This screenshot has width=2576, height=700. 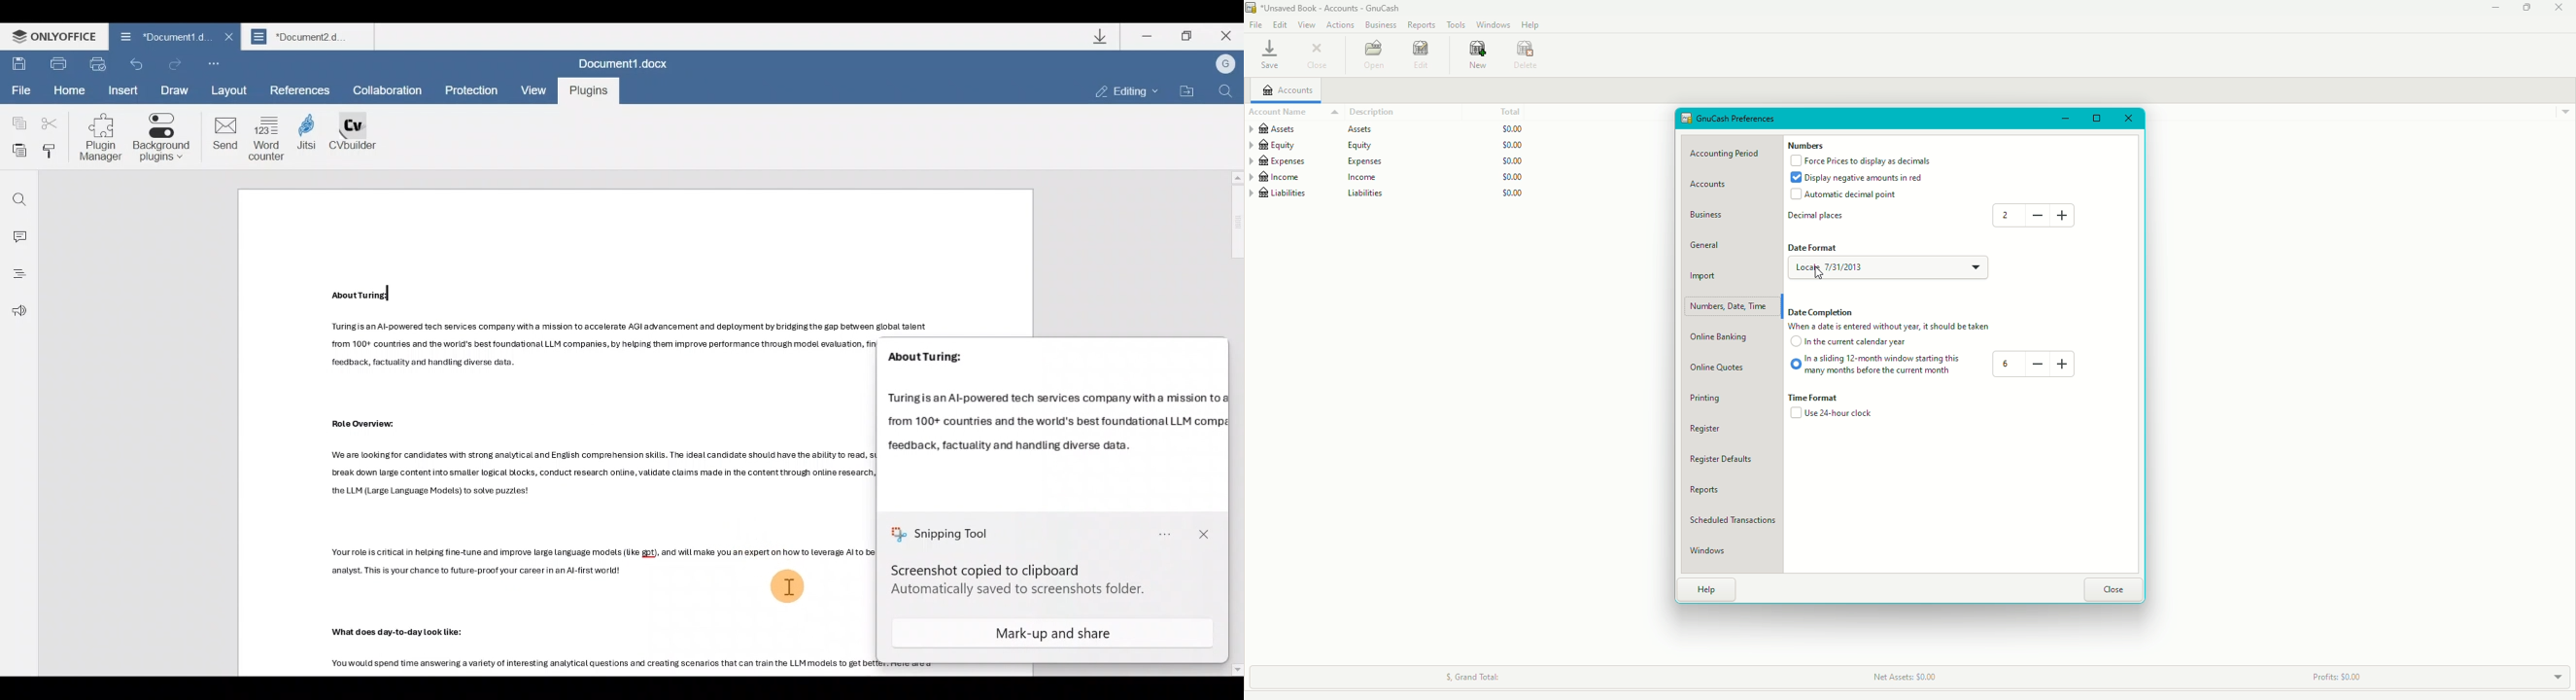 What do you see at coordinates (17, 152) in the screenshot?
I see `Paste` at bounding box center [17, 152].